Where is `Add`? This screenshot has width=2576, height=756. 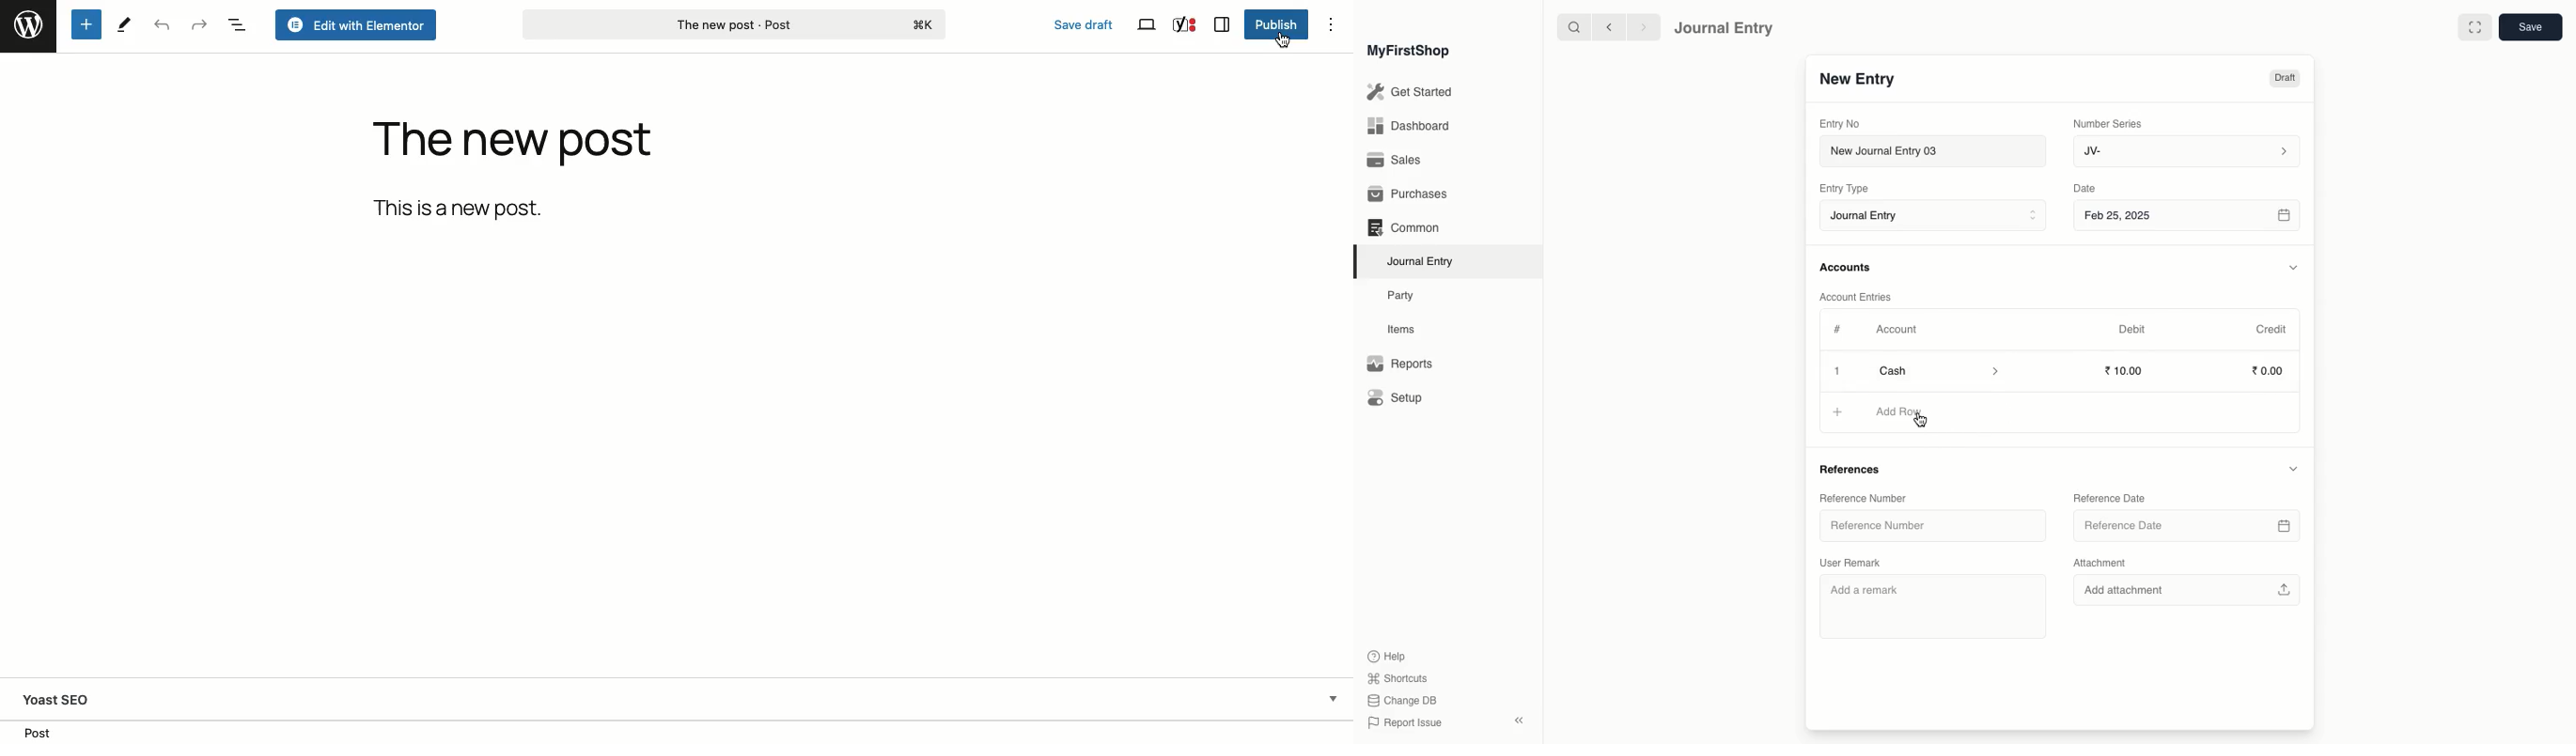 Add is located at coordinates (1838, 413).